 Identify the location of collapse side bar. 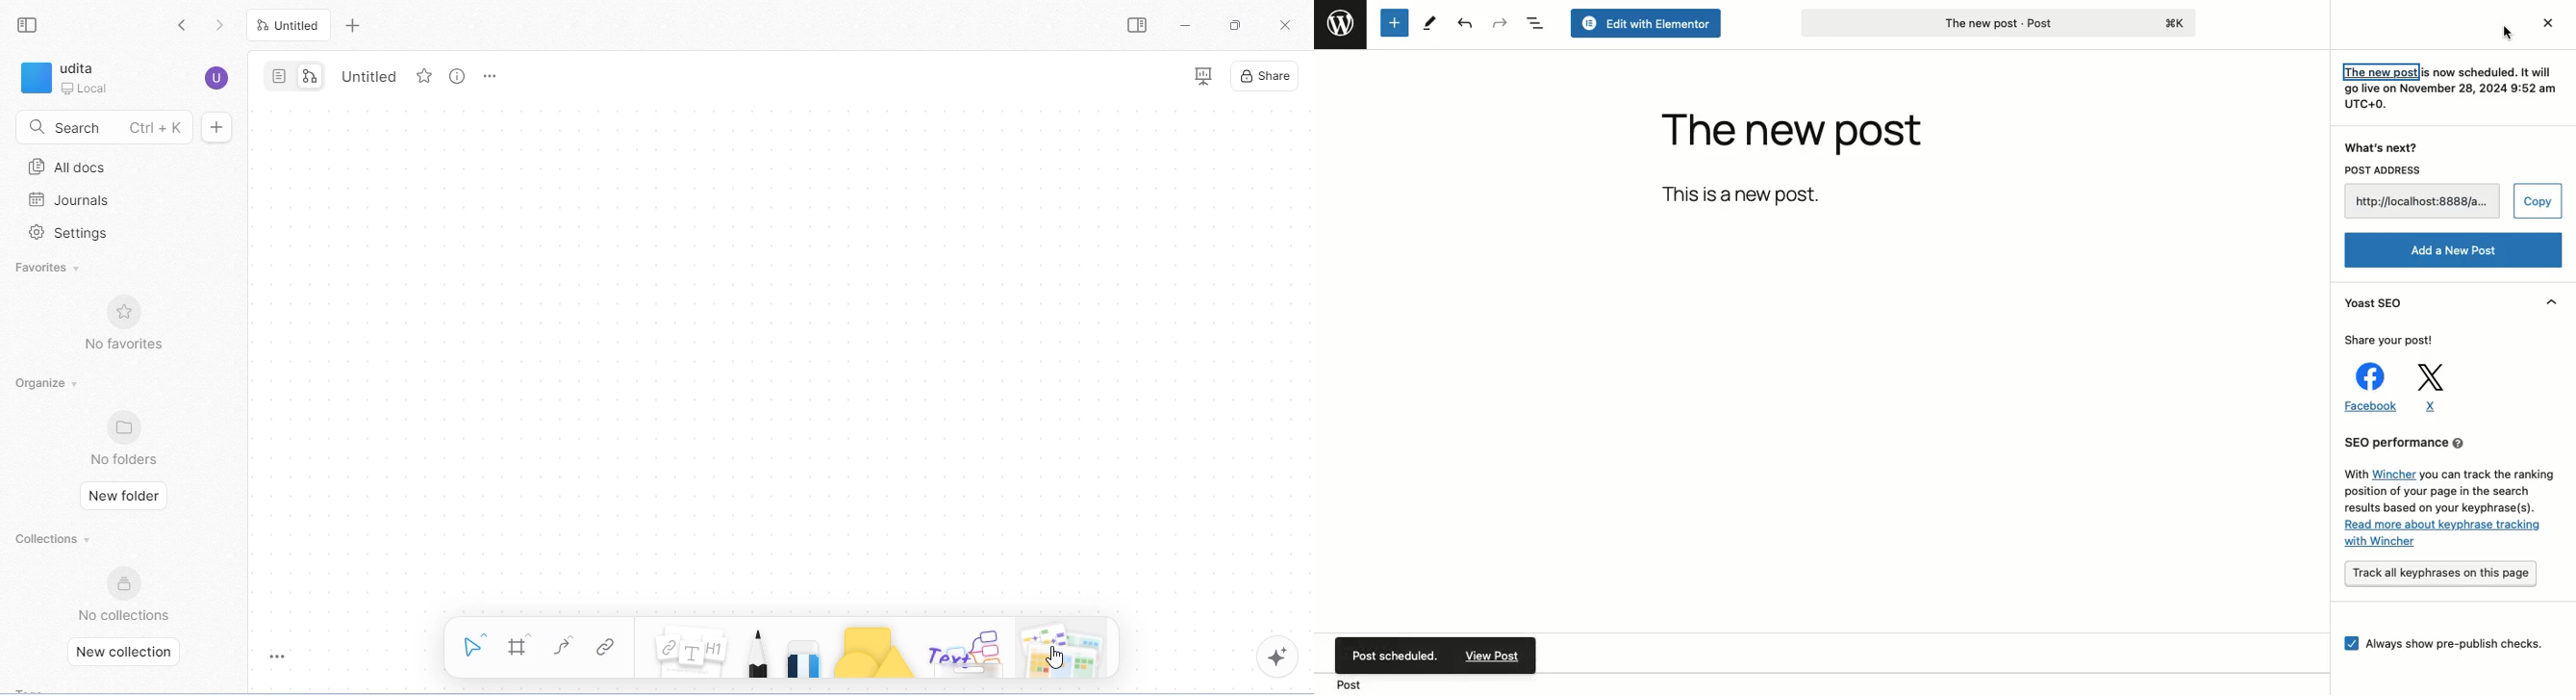
(29, 24).